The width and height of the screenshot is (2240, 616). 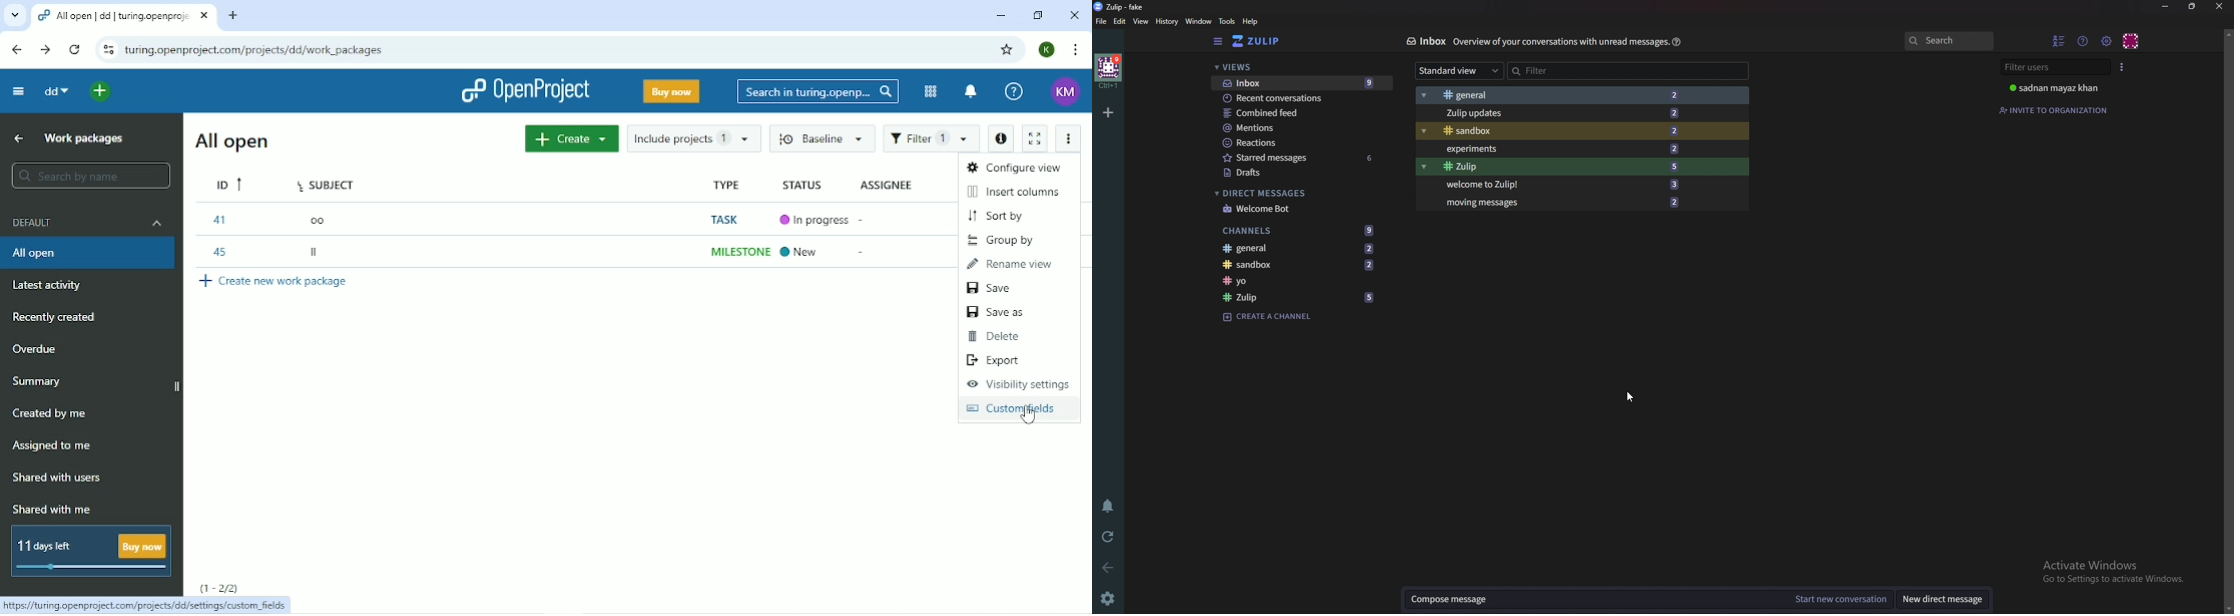 What do you see at coordinates (1948, 40) in the screenshot?
I see `search` at bounding box center [1948, 40].